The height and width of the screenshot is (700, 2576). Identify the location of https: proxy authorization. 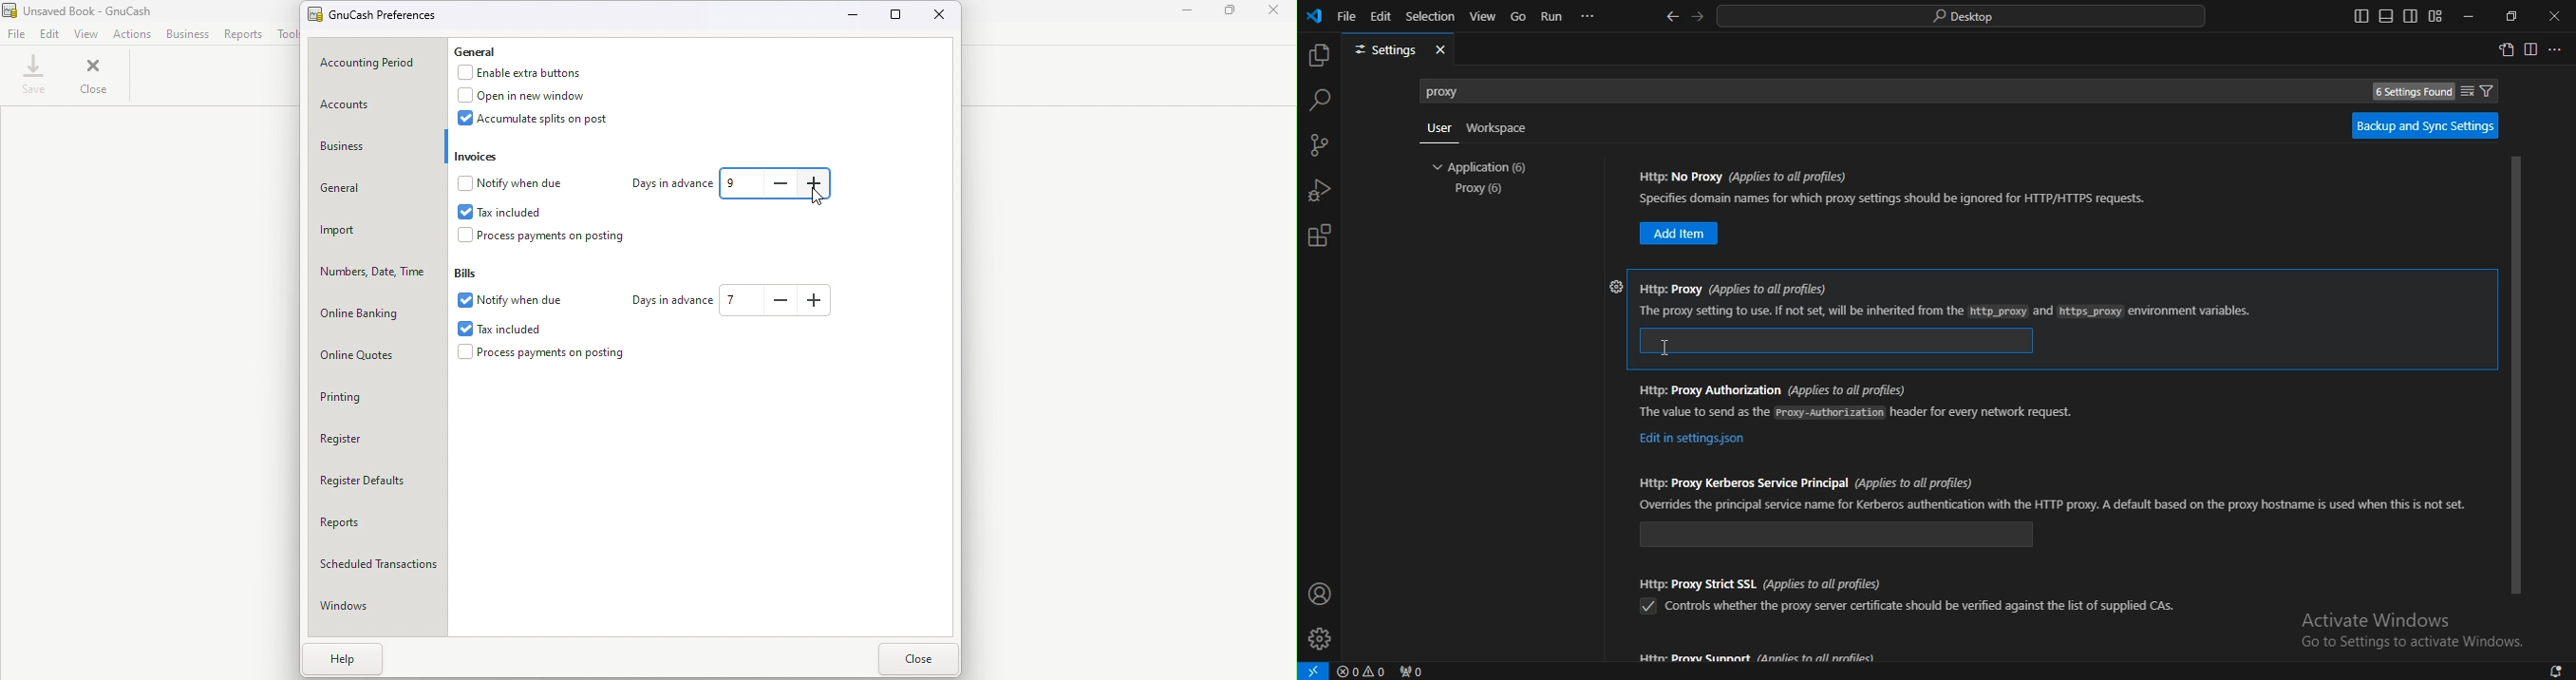
(1772, 389).